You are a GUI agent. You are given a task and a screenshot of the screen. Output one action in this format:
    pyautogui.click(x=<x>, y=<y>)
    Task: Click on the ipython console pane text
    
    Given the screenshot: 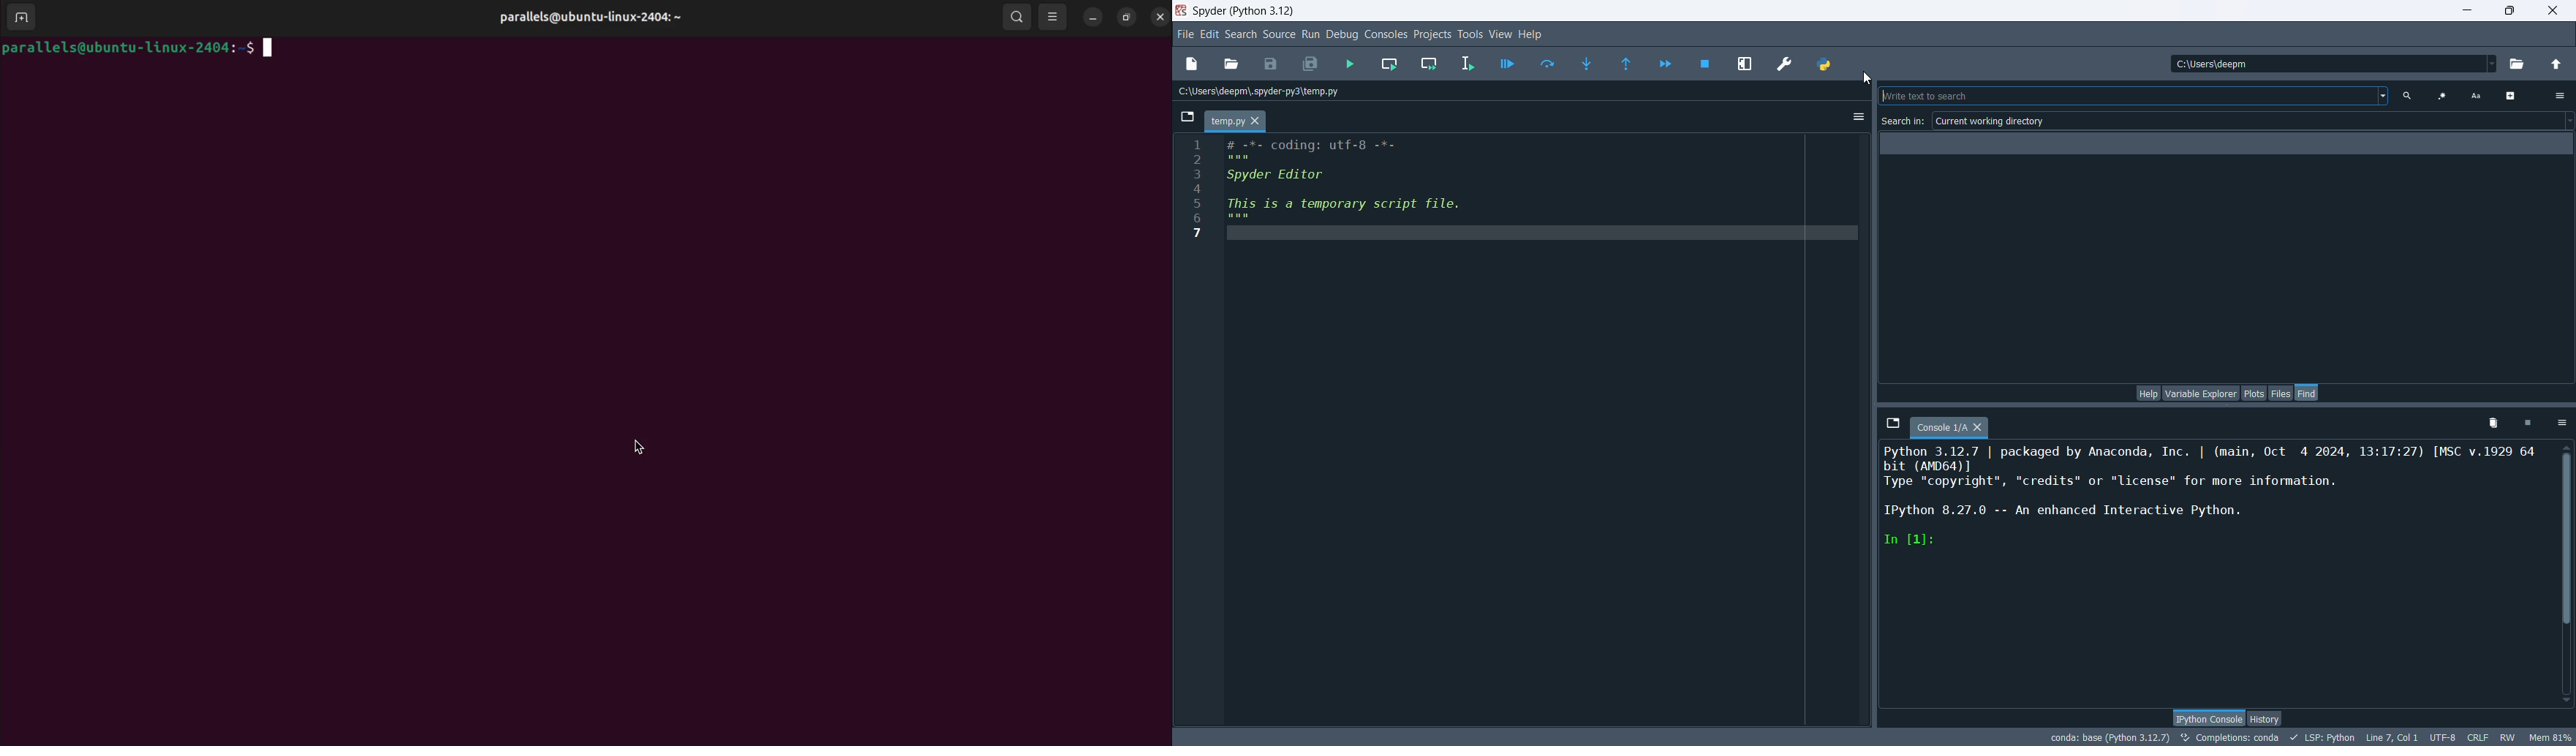 What is the action you would take?
    pyautogui.click(x=2209, y=496)
    